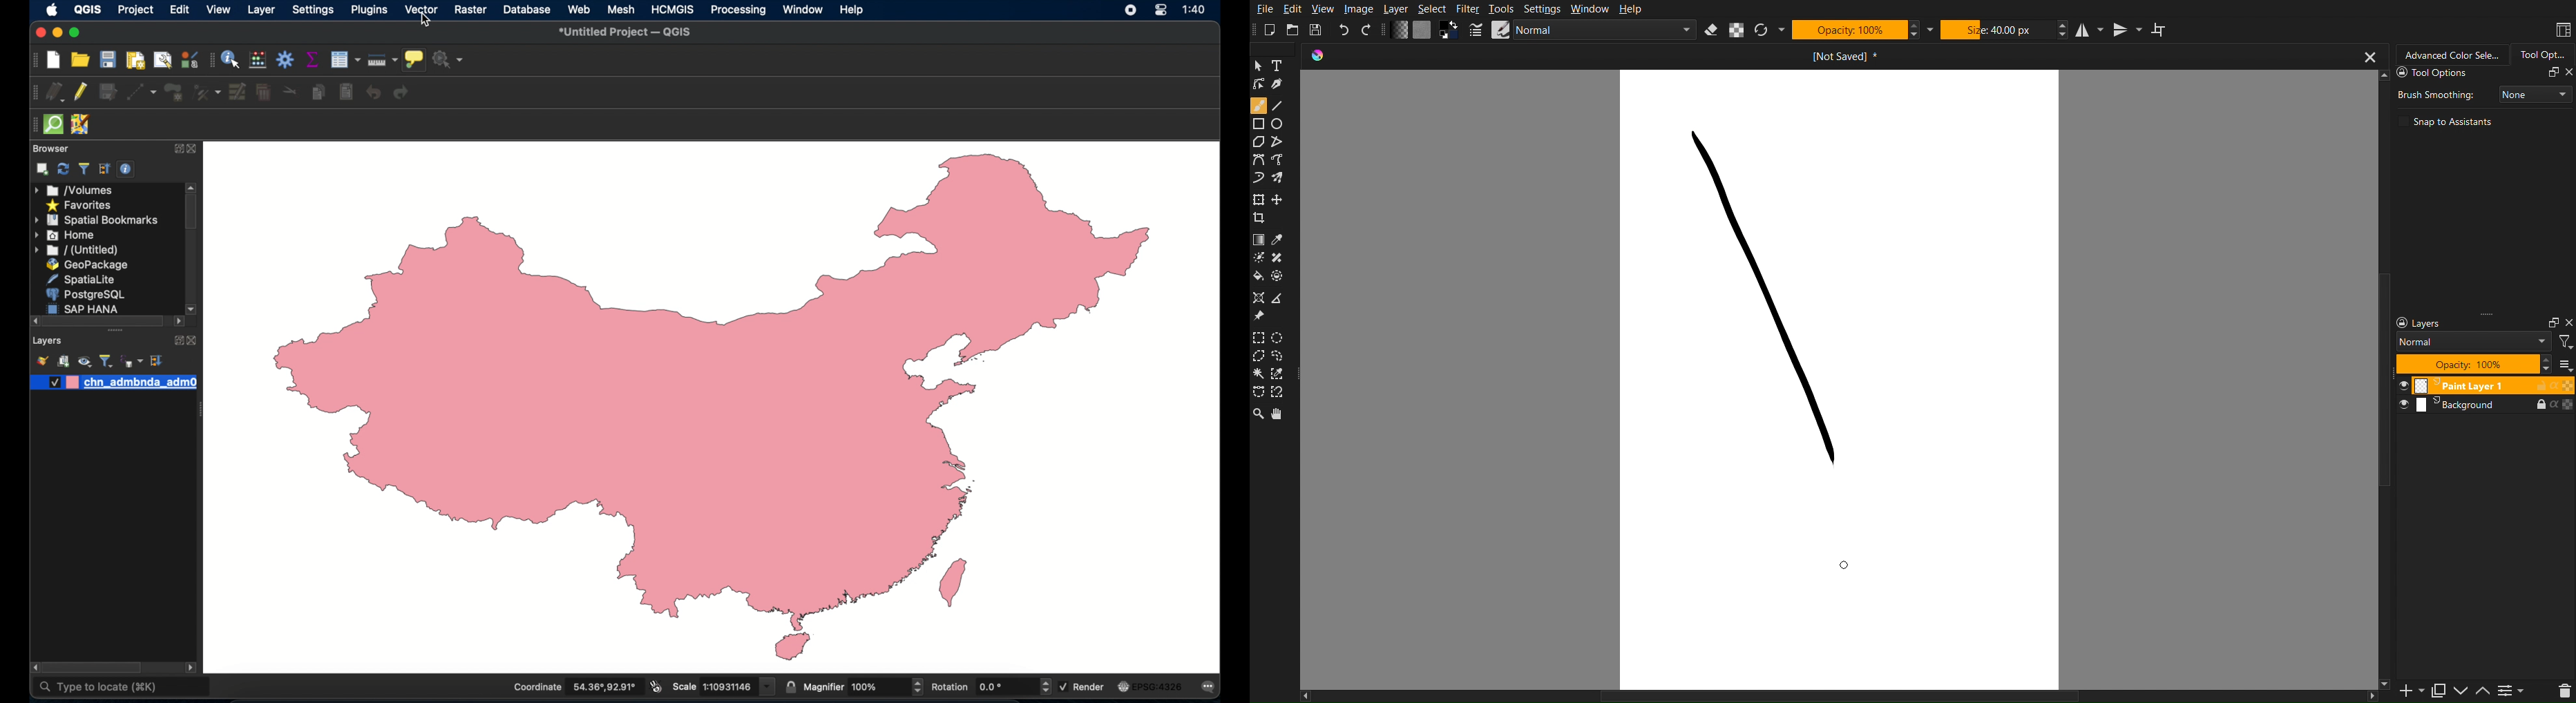 The height and width of the screenshot is (728, 2576). Describe the element at coordinates (2565, 363) in the screenshot. I see `All Layers` at that location.